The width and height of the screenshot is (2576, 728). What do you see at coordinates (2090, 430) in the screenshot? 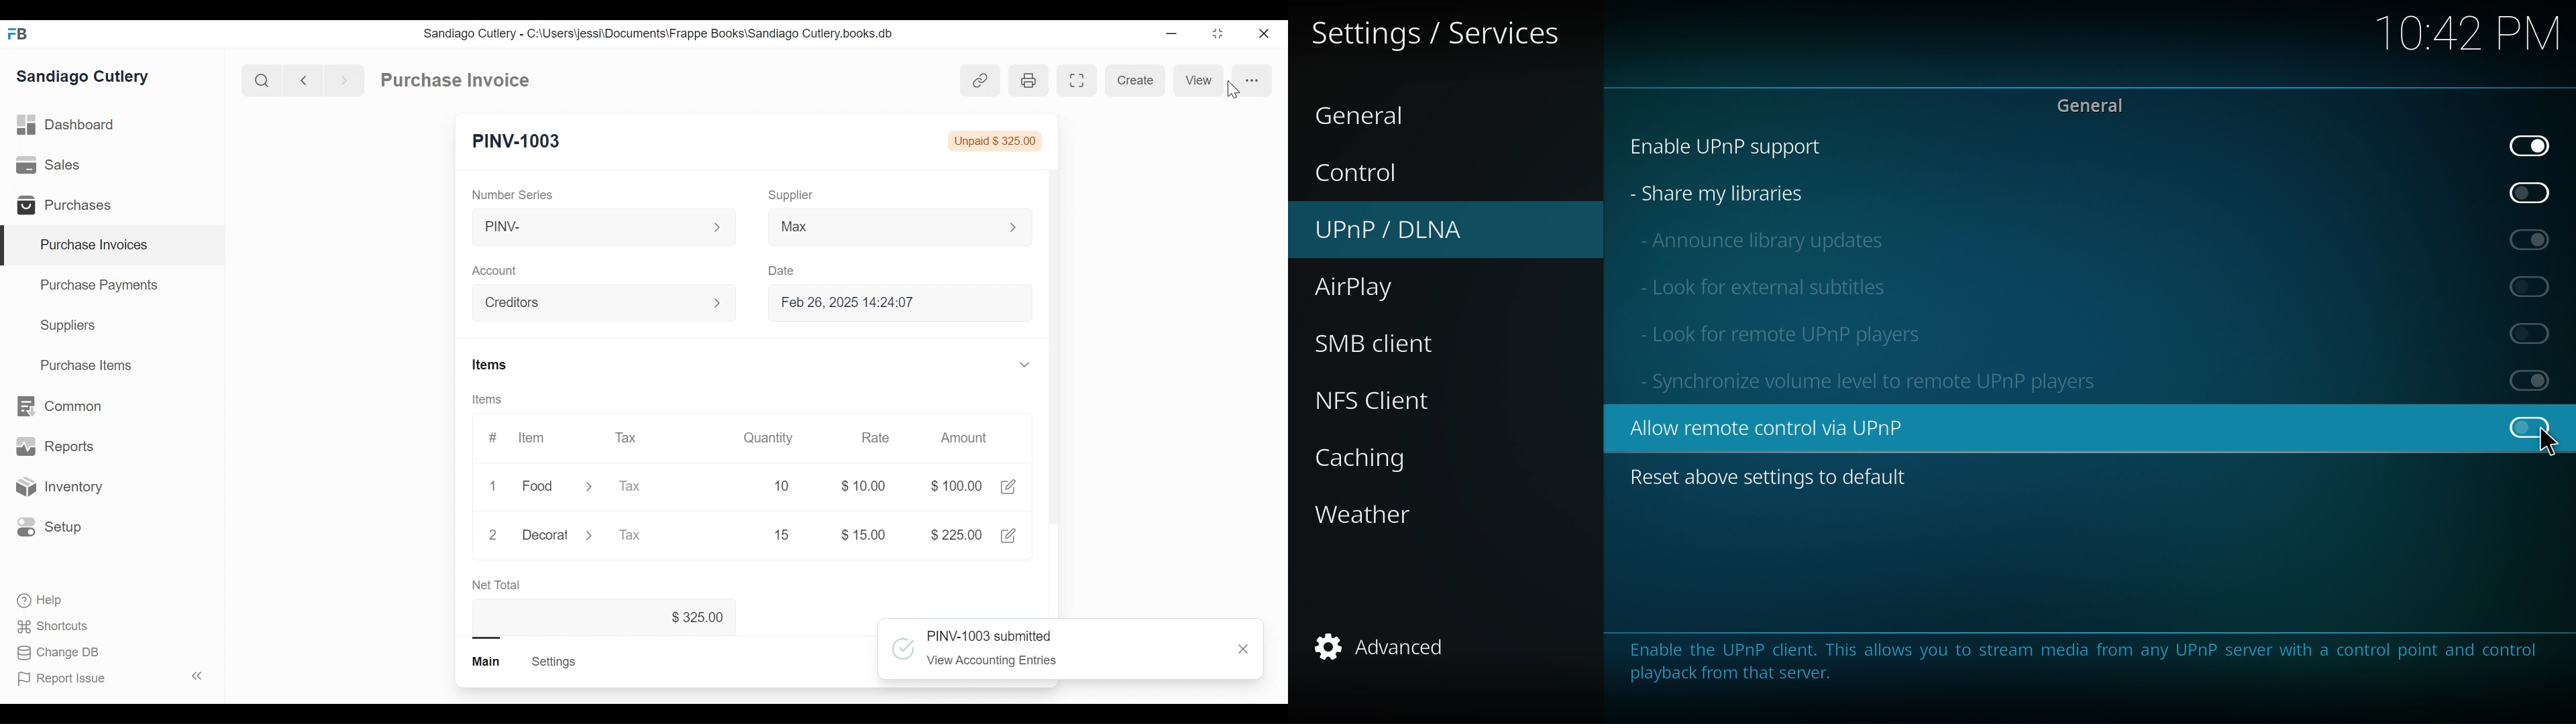
I see `Allow remote control via UPnP` at bounding box center [2090, 430].